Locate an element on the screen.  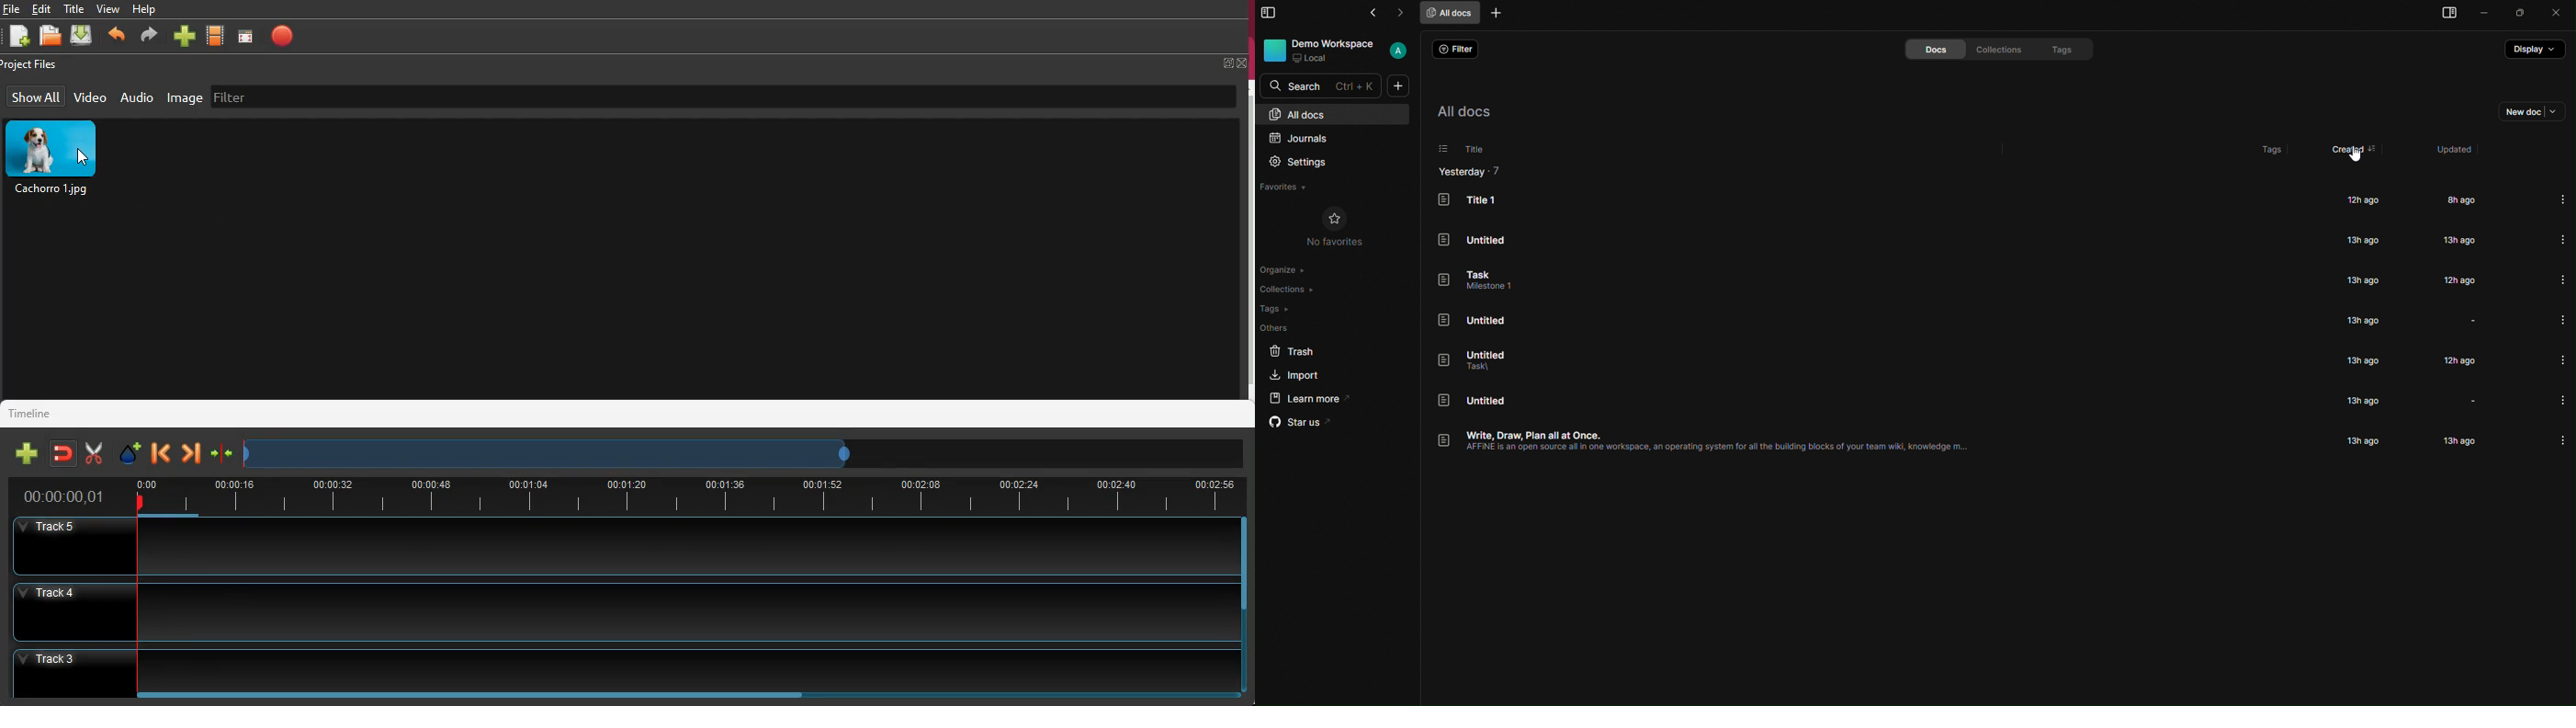
13h ago is located at coordinates (2364, 399).